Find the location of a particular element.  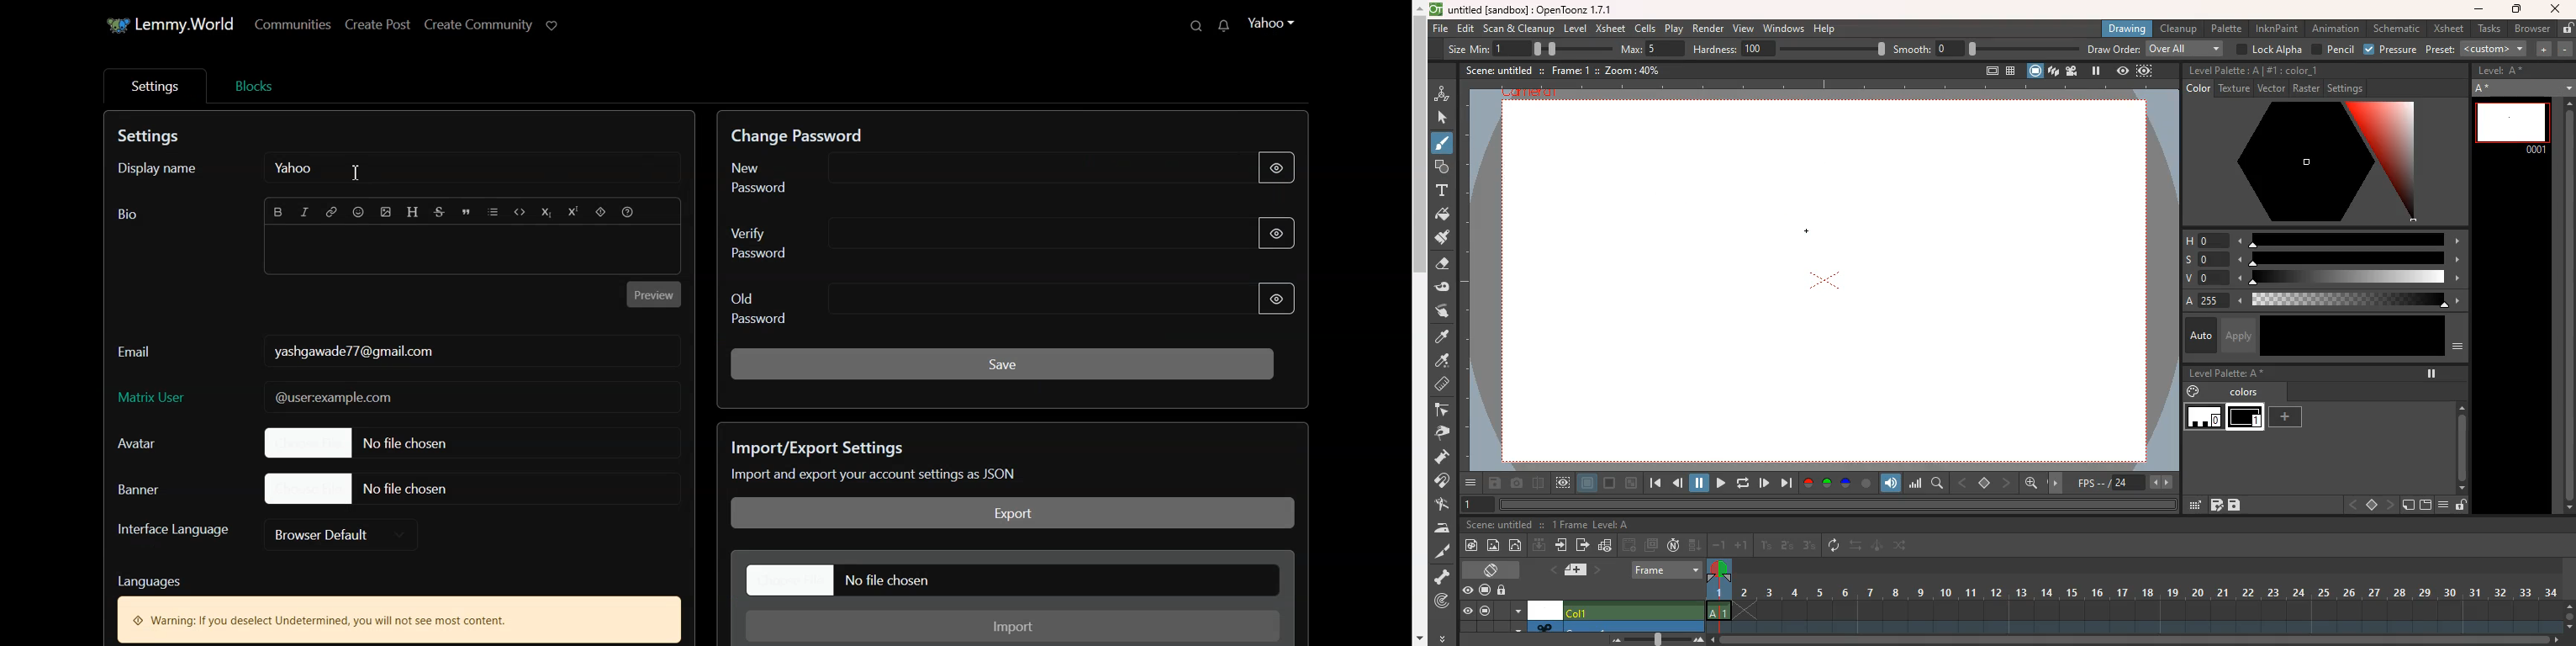

create Post is located at coordinates (377, 23).